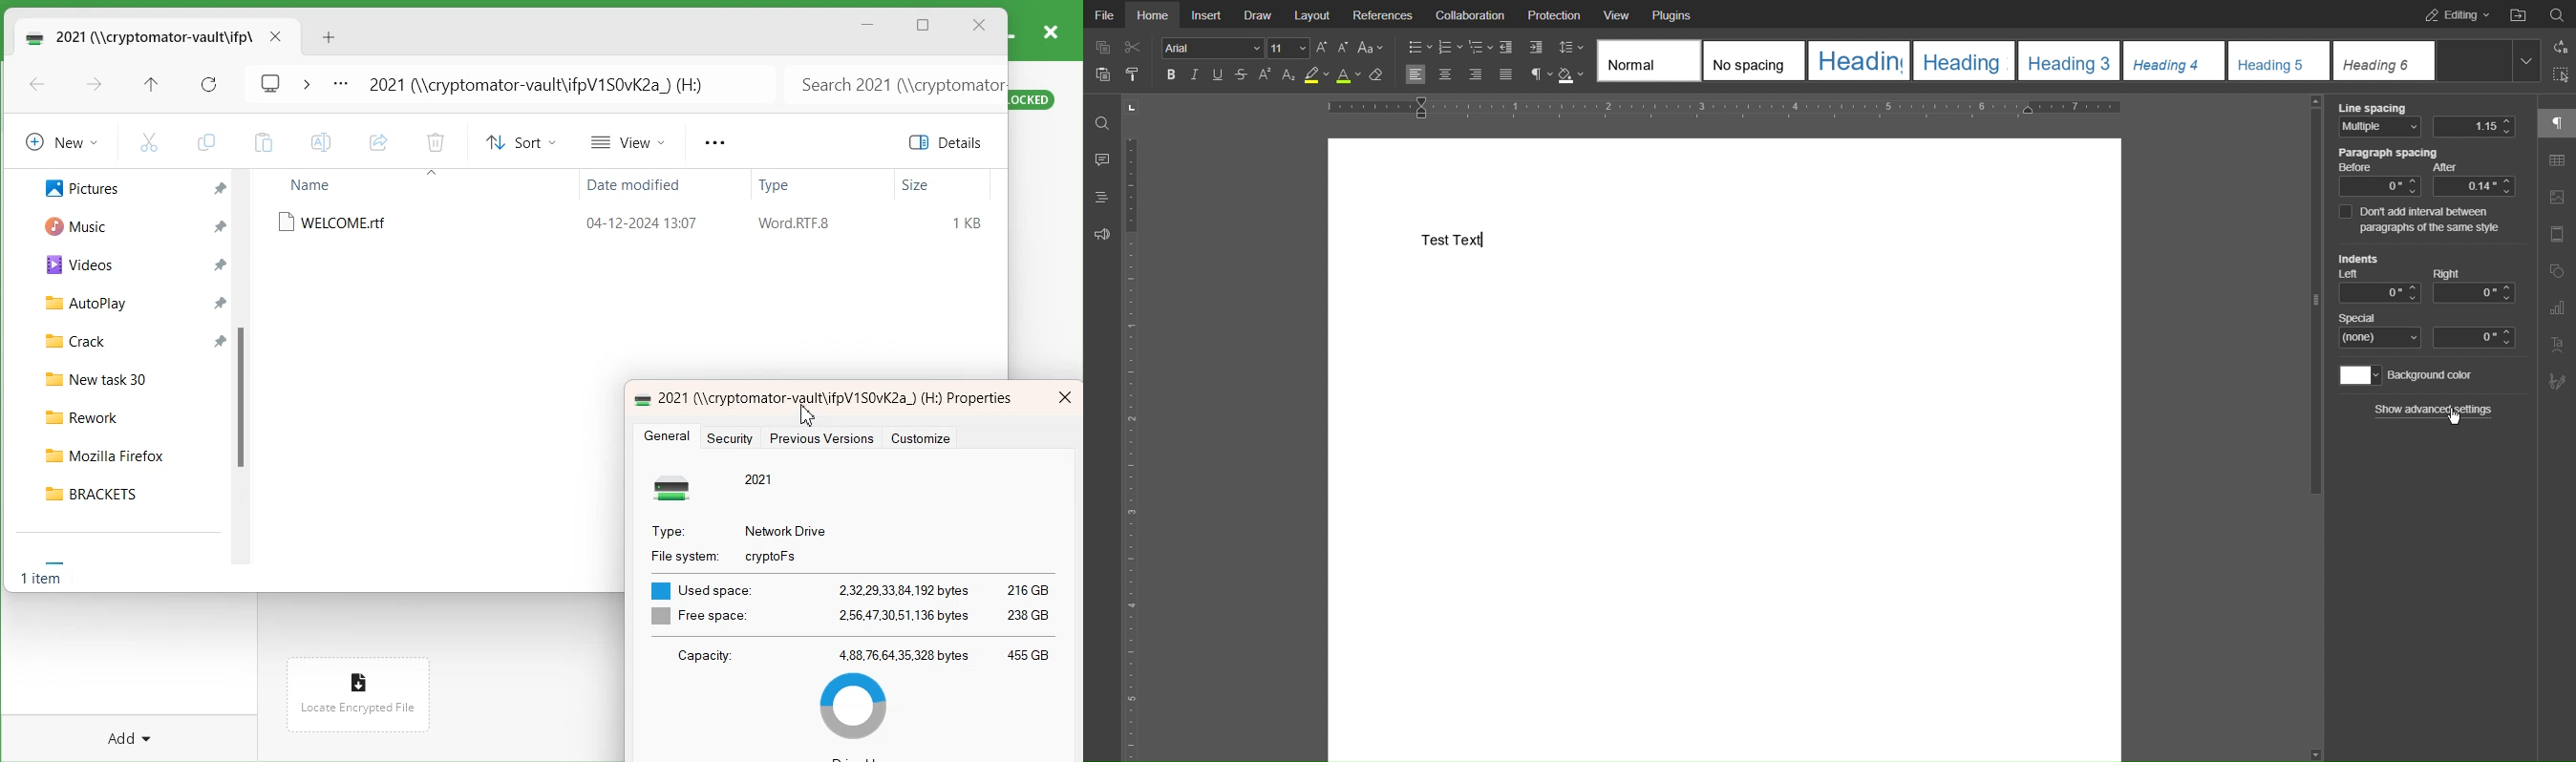 The width and height of the screenshot is (2576, 784). Describe the element at coordinates (355, 677) in the screenshot. I see `File icon` at that location.